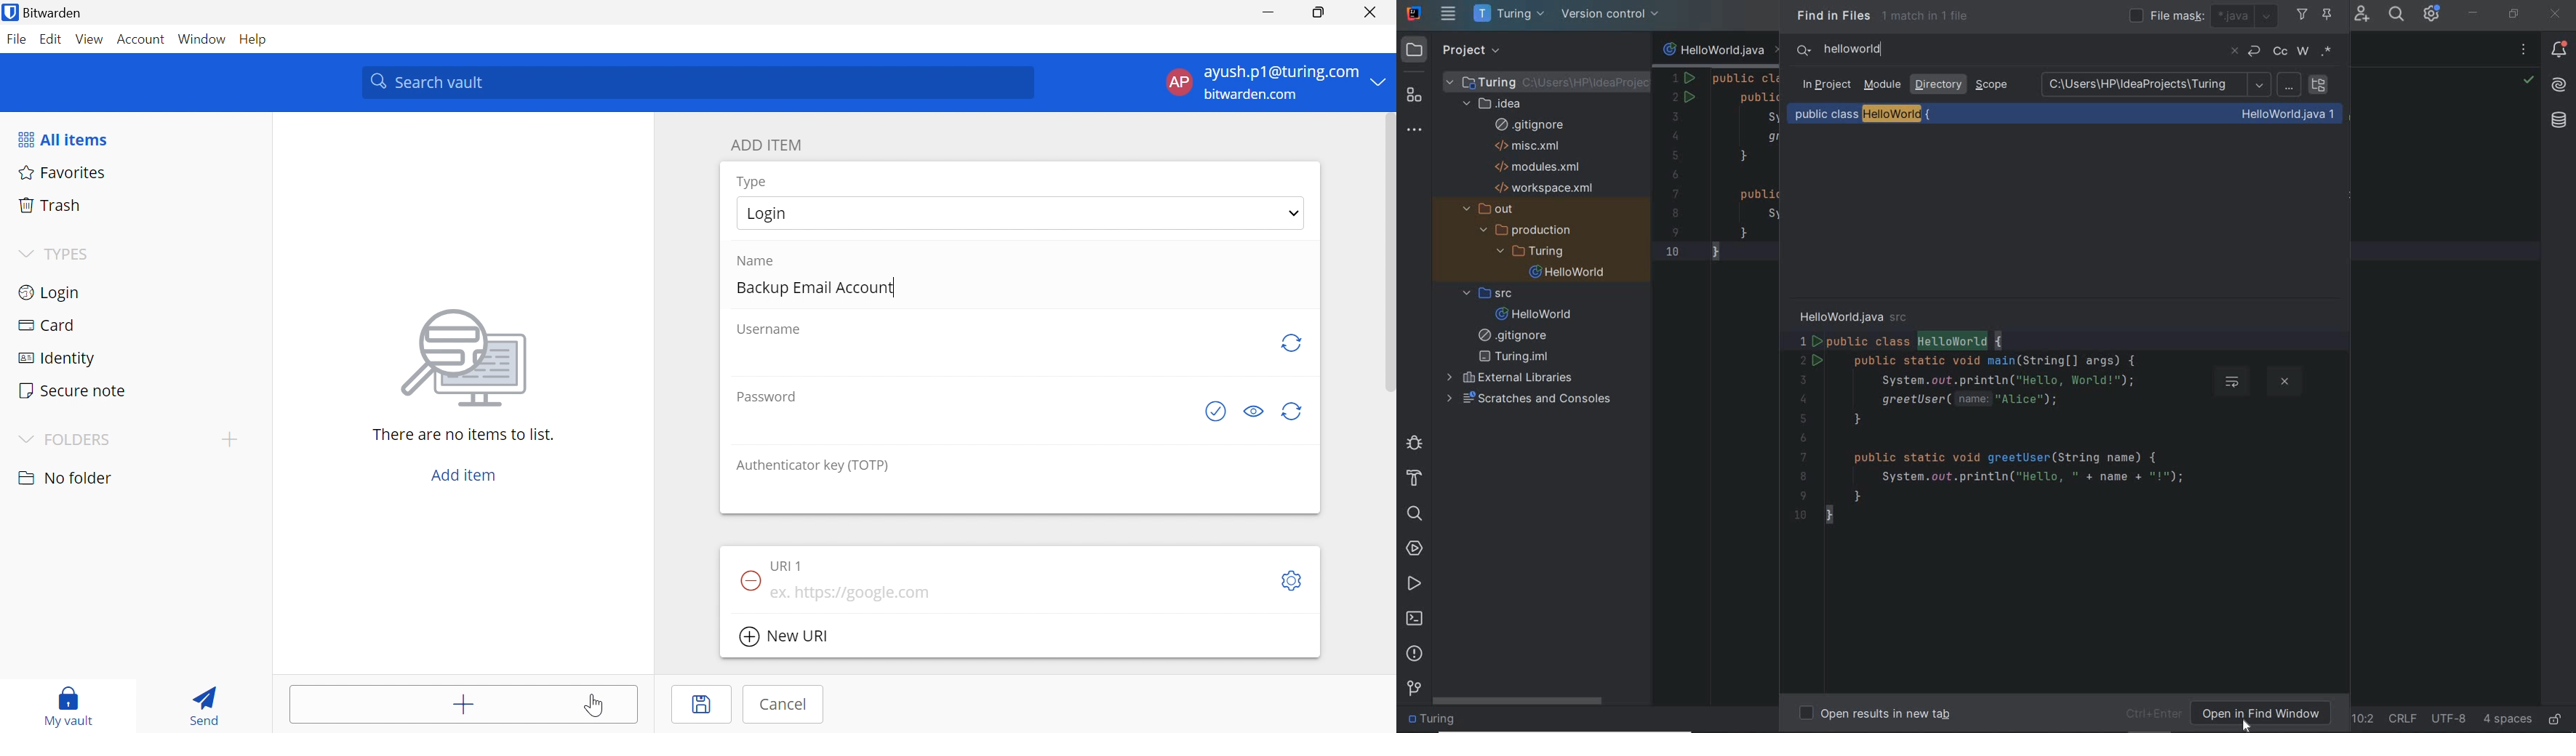 The image size is (2576, 756). I want to click on Generate password, so click(1295, 412).